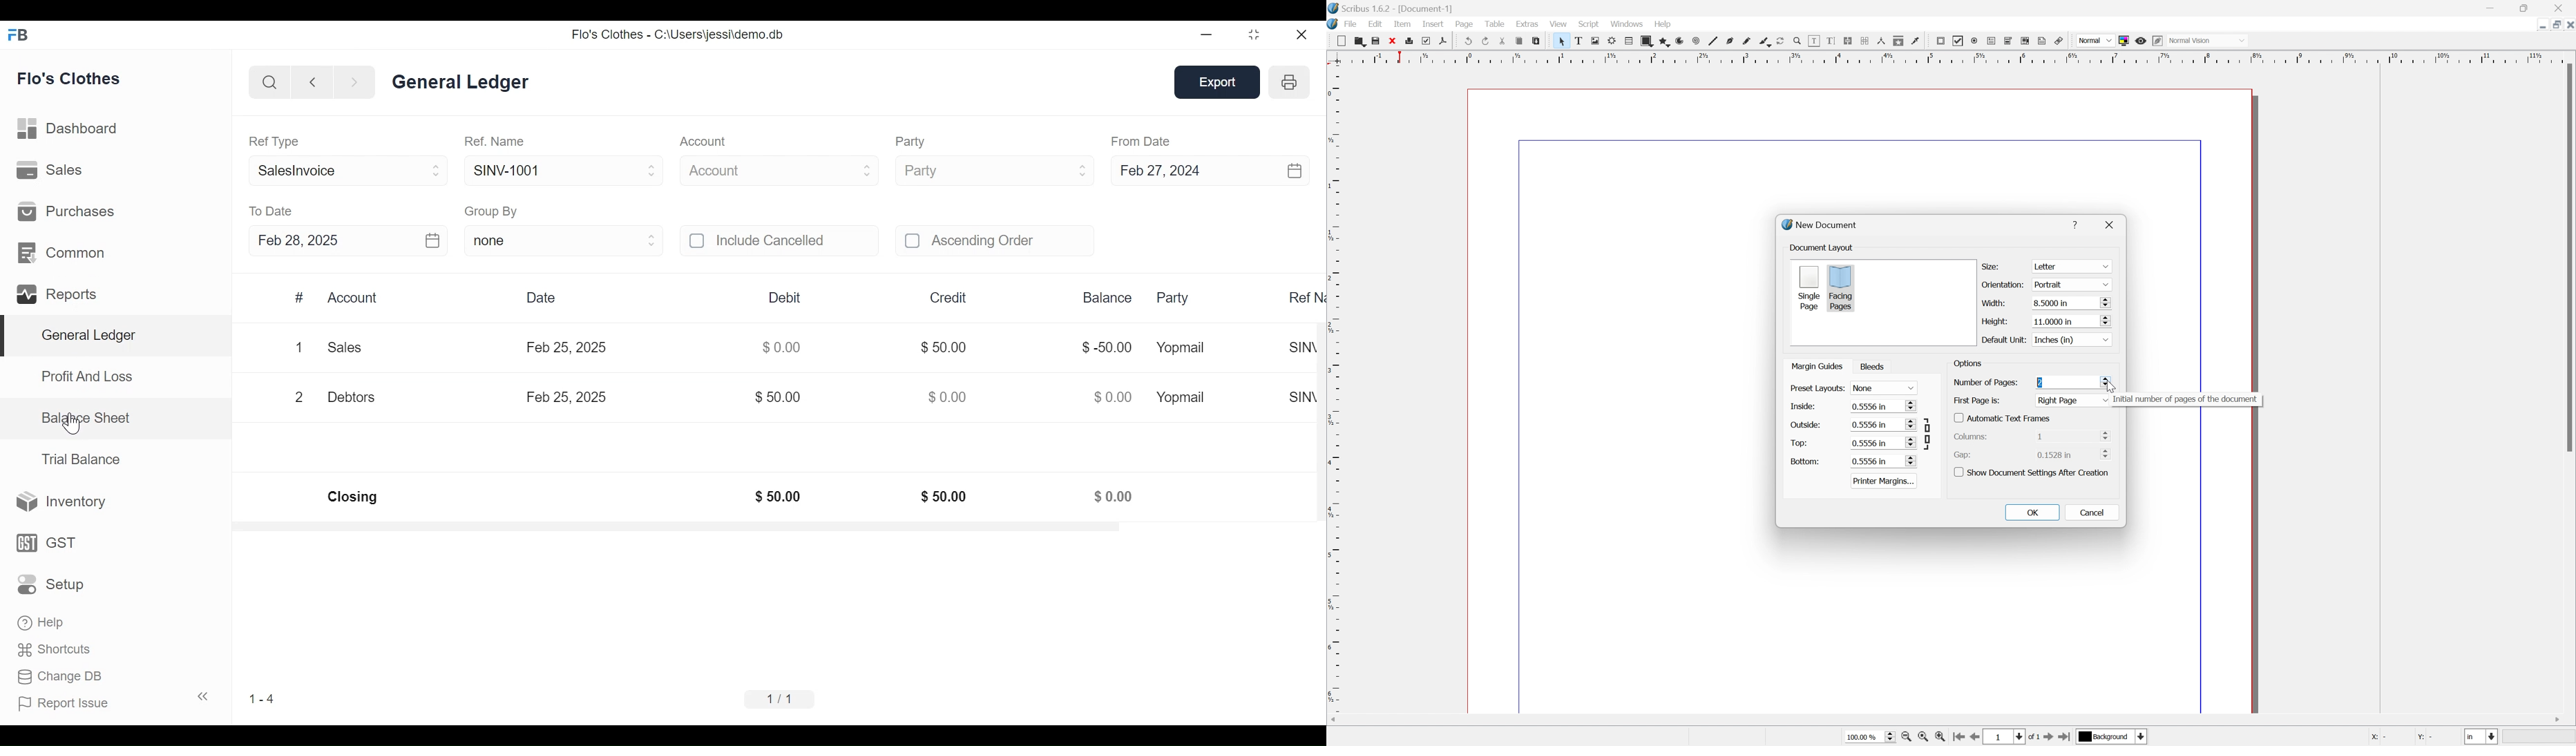 Image resolution: width=2576 pixels, height=756 pixels. I want to click on Bottom:, so click(1805, 461).